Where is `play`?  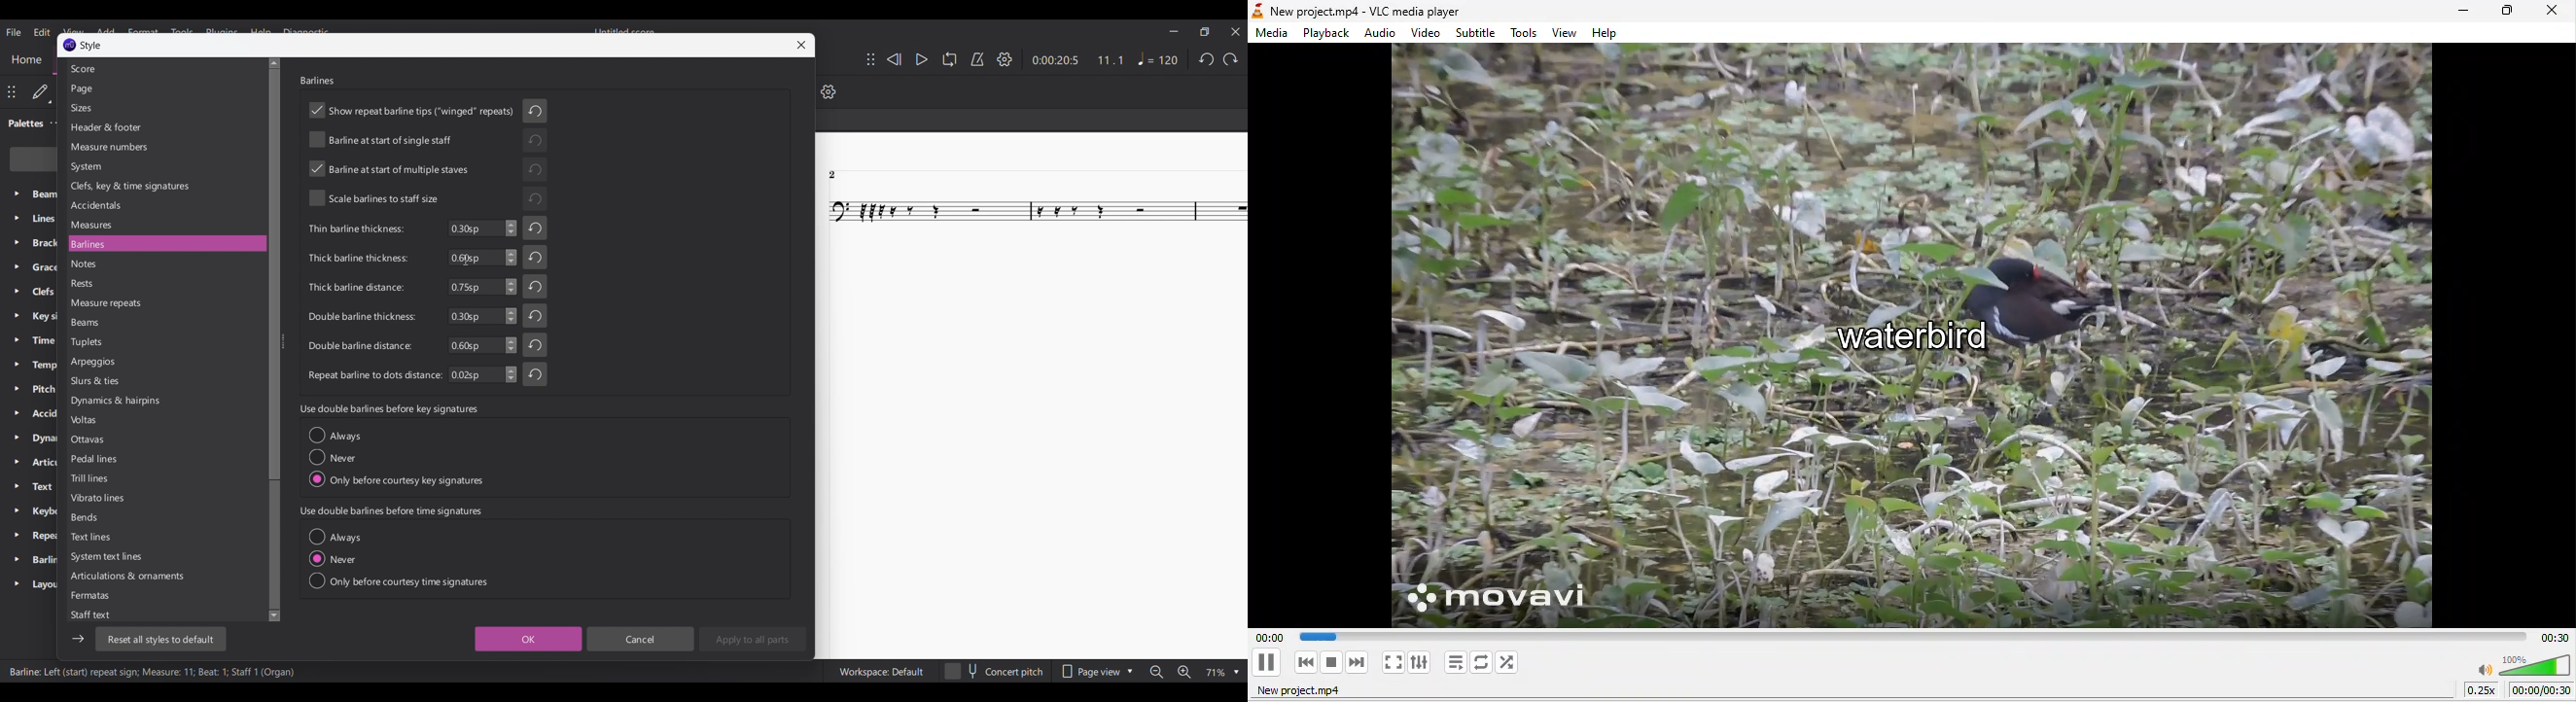
play is located at coordinates (1266, 662).